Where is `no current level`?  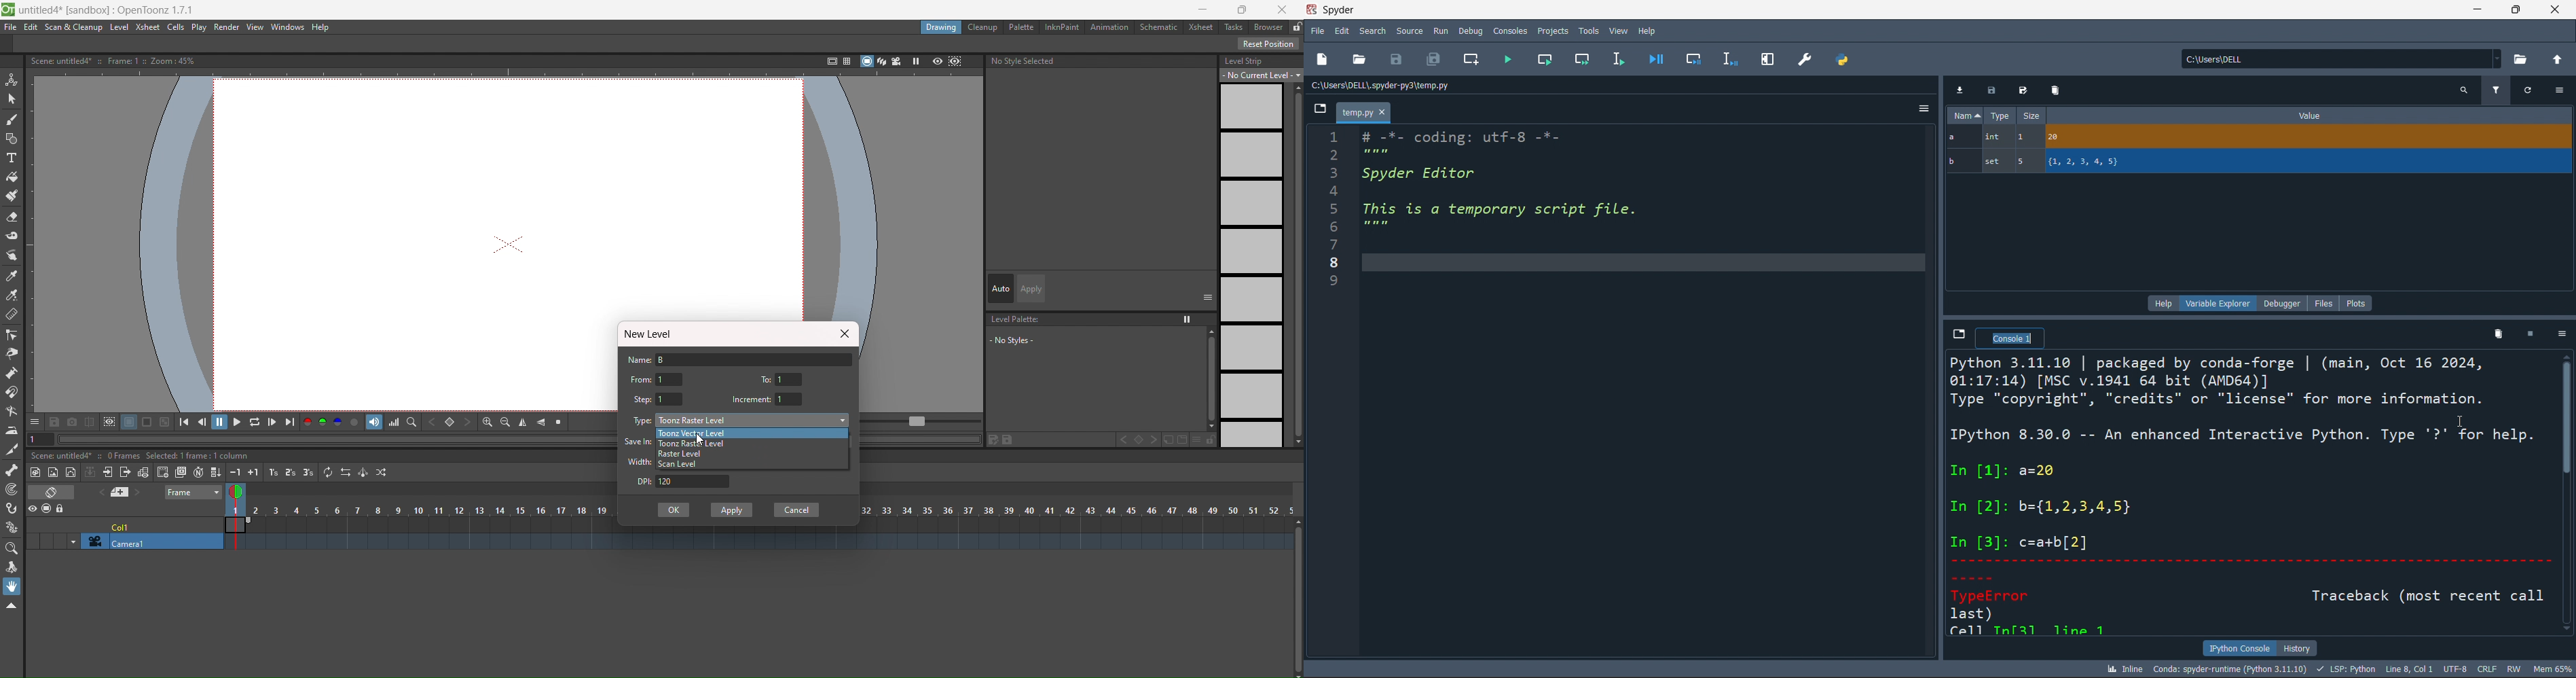 no current level is located at coordinates (1262, 75).